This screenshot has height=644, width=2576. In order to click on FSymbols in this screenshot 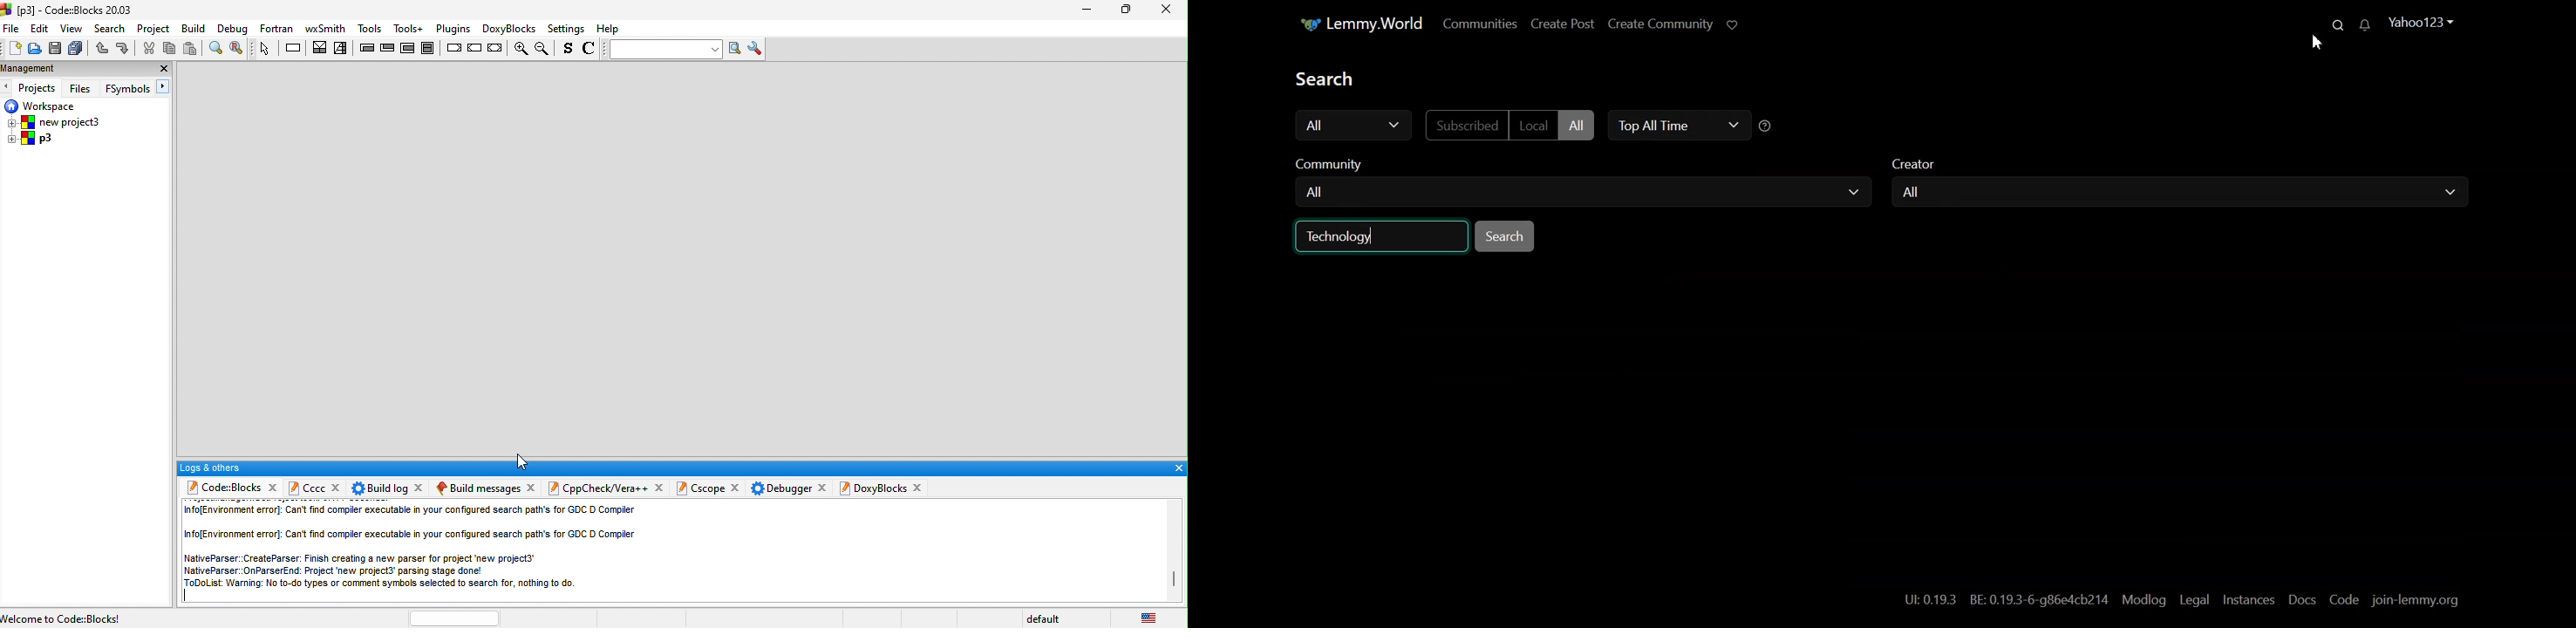, I will do `click(127, 89)`.